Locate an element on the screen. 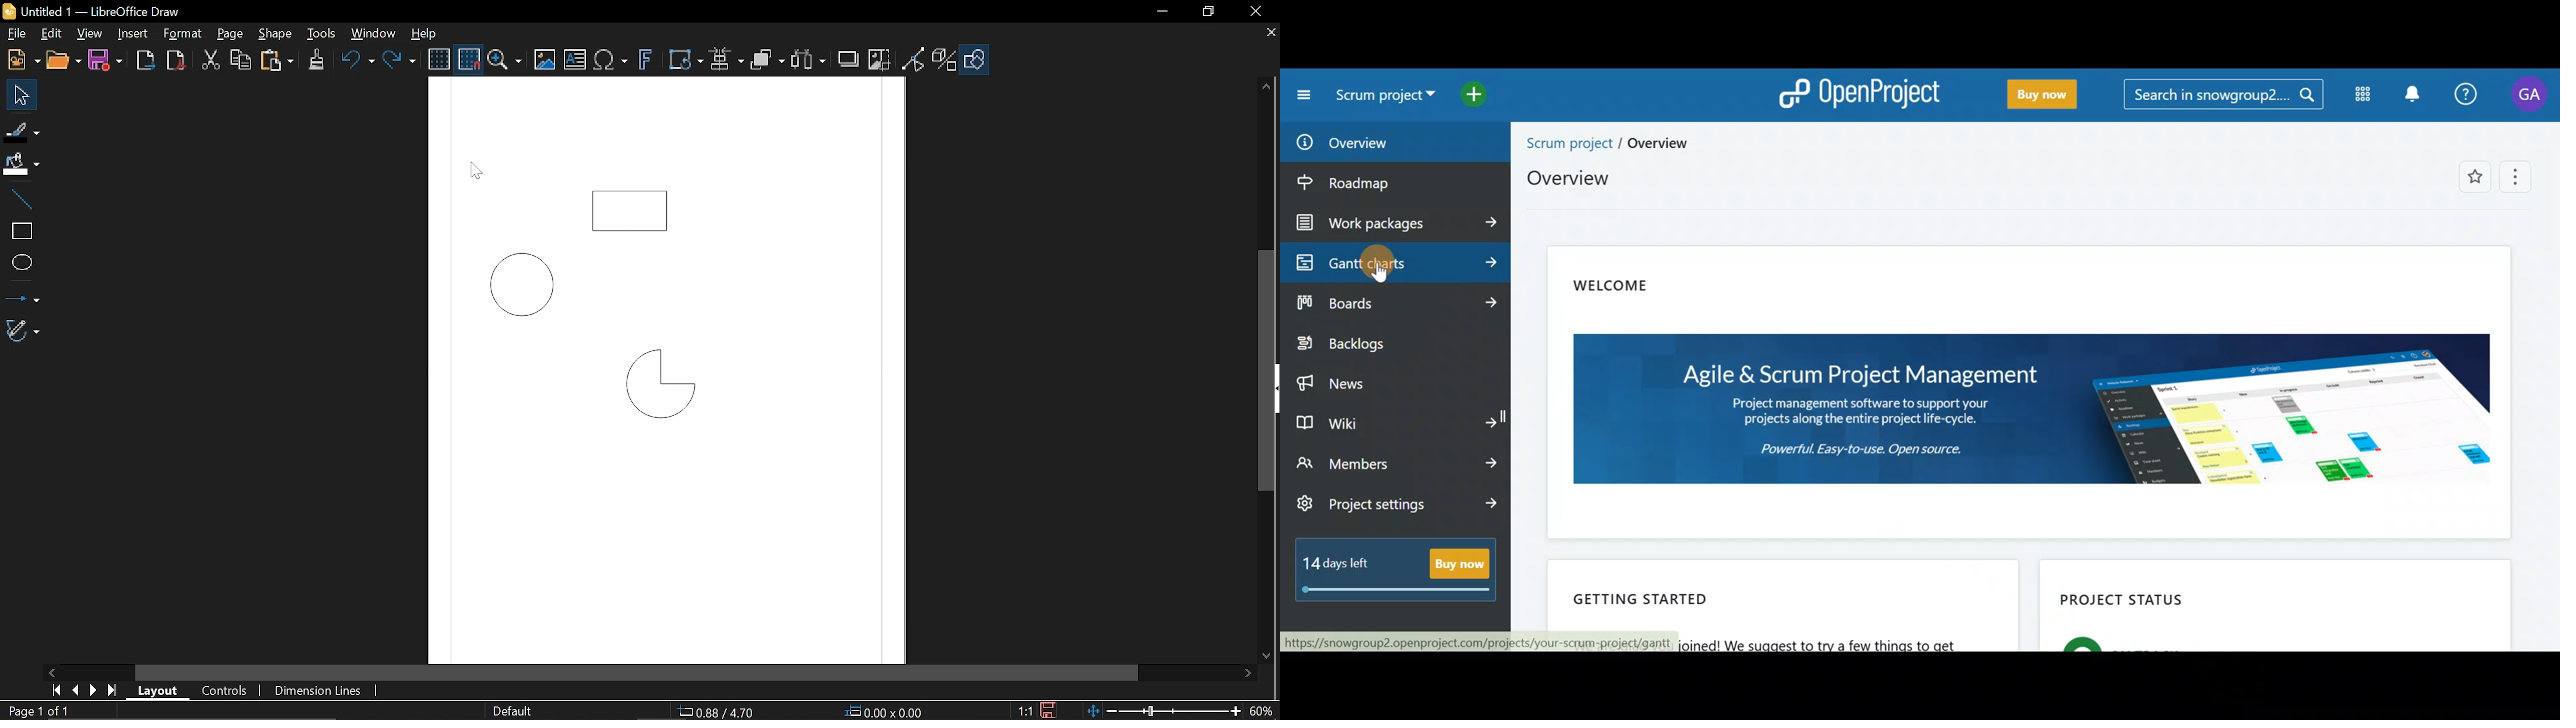 This screenshot has height=728, width=2576. Insert text is located at coordinates (611, 61).